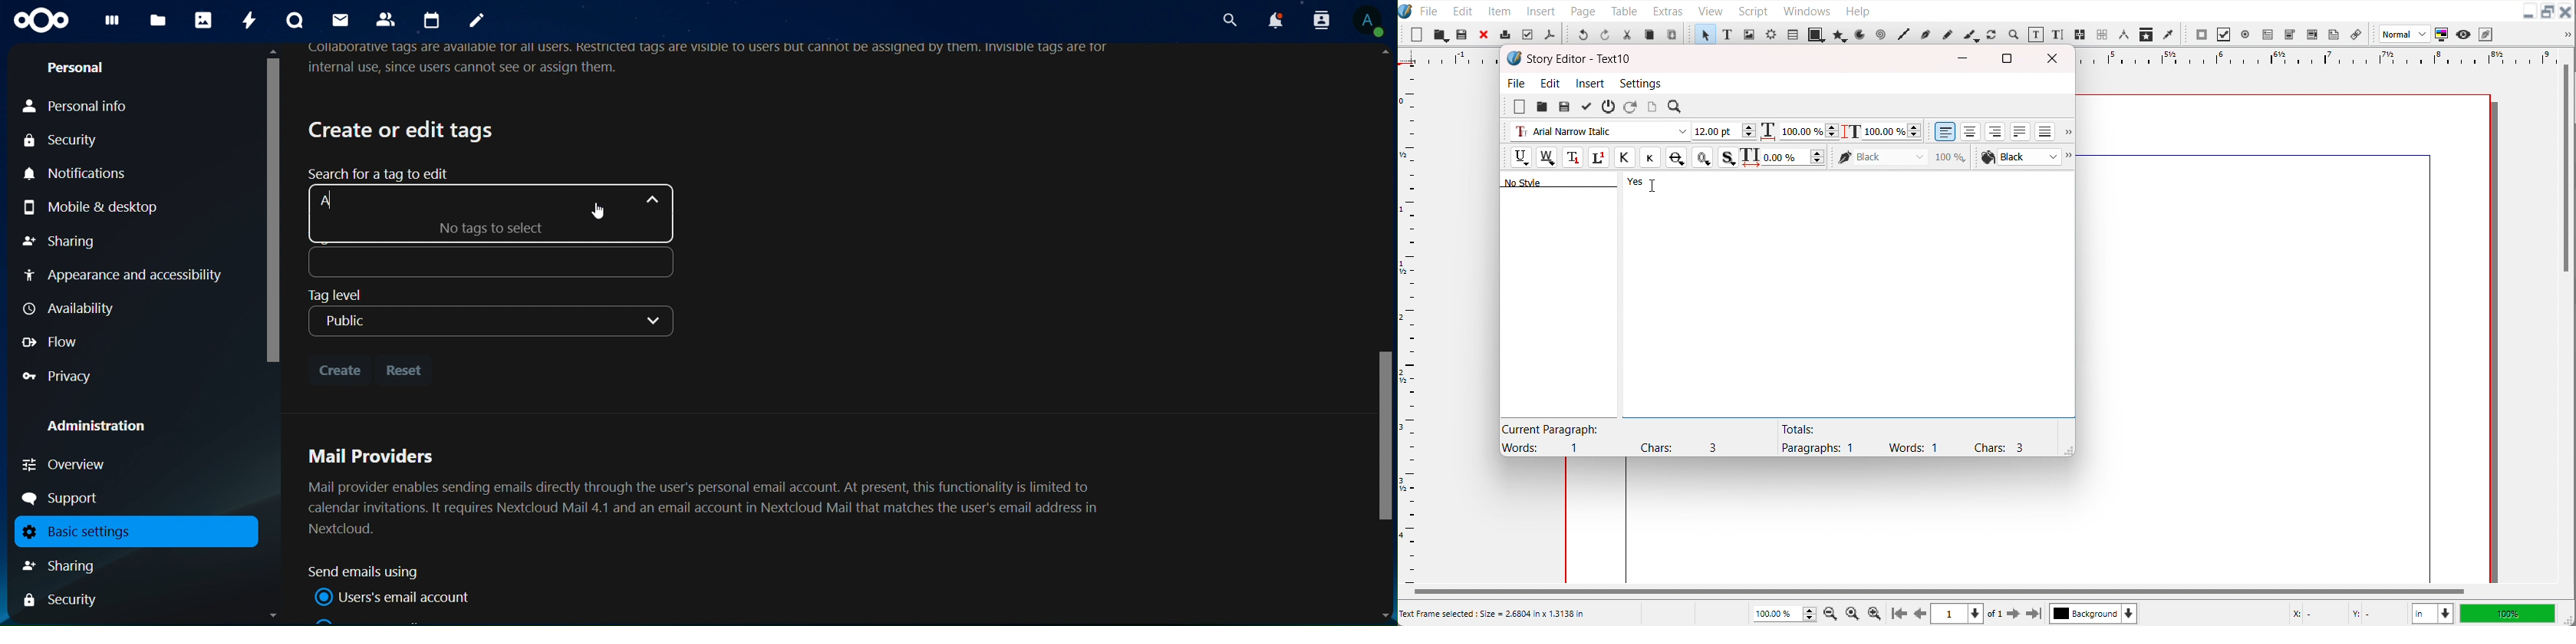 Image resolution: width=2576 pixels, height=644 pixels. Describe the element at coordinates (1370, 23) in the screenshot. I see `View Profile` at that location.